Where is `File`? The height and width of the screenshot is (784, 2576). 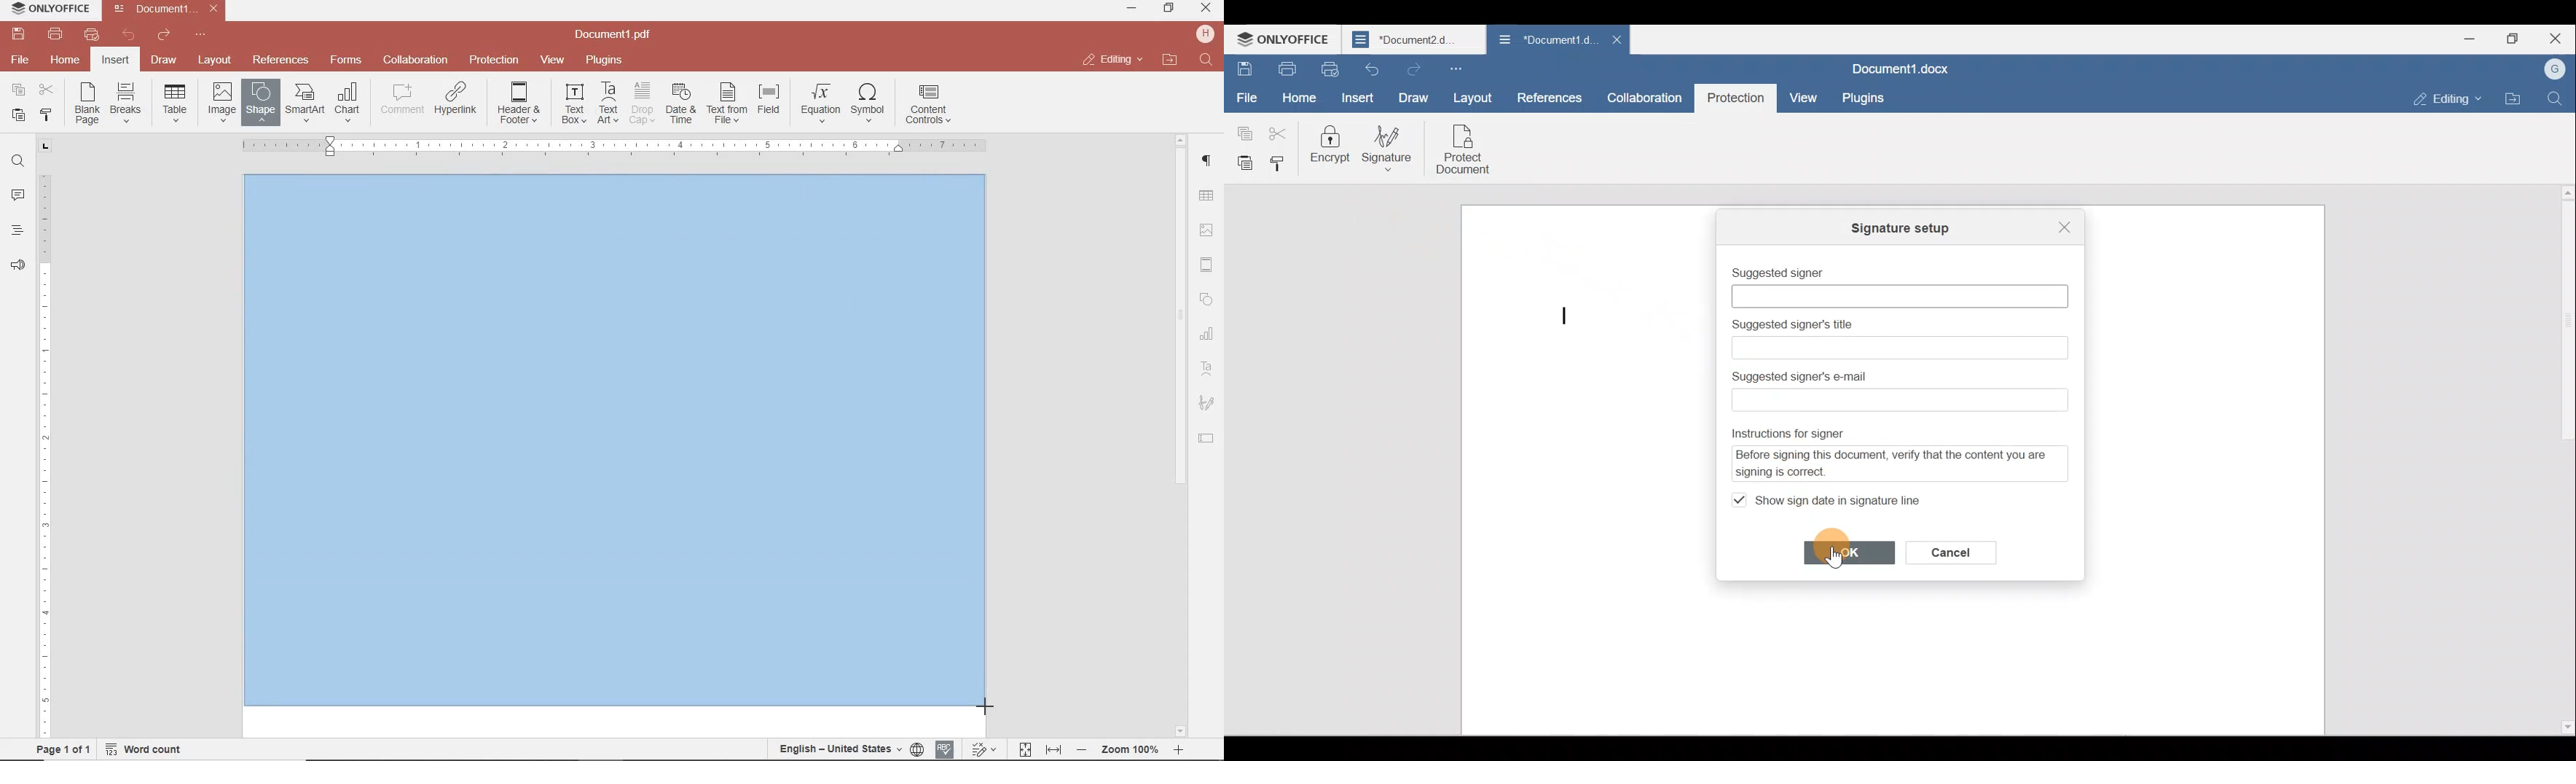
File is located at coordinates (1245, 99).